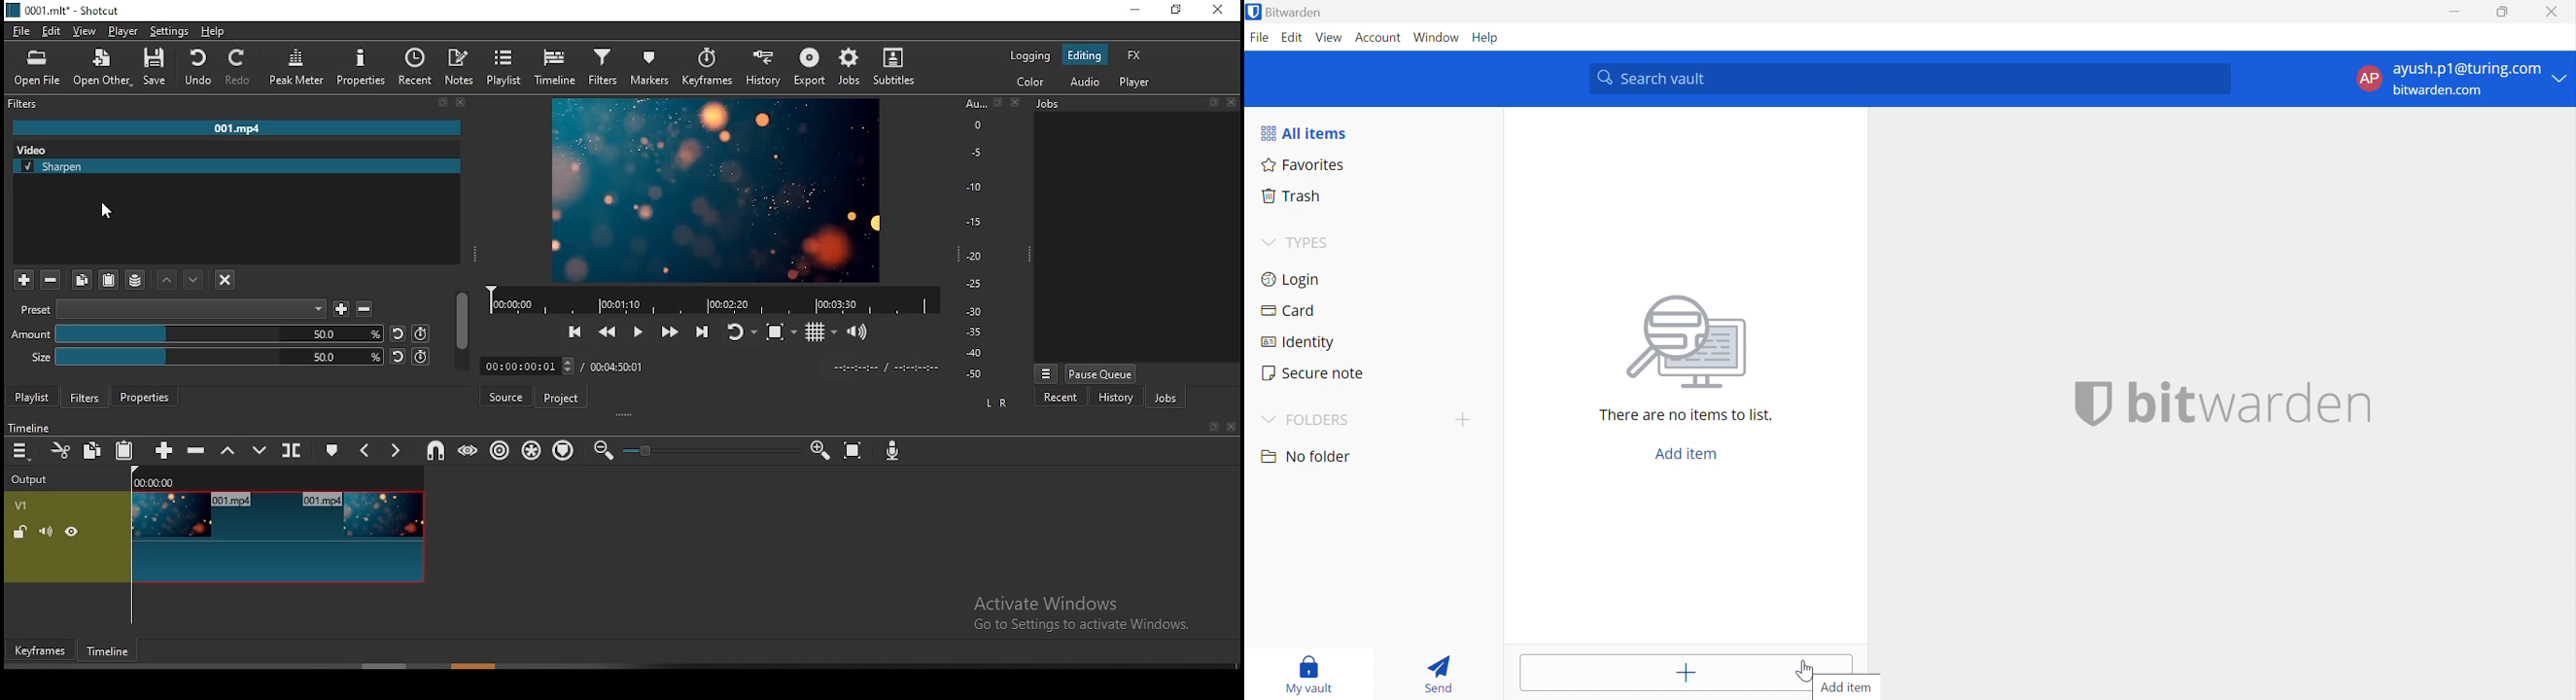  What do you see at coordinates (886, 367) in the screenshot?
I see `timer format` at bounding box center [886, 367].